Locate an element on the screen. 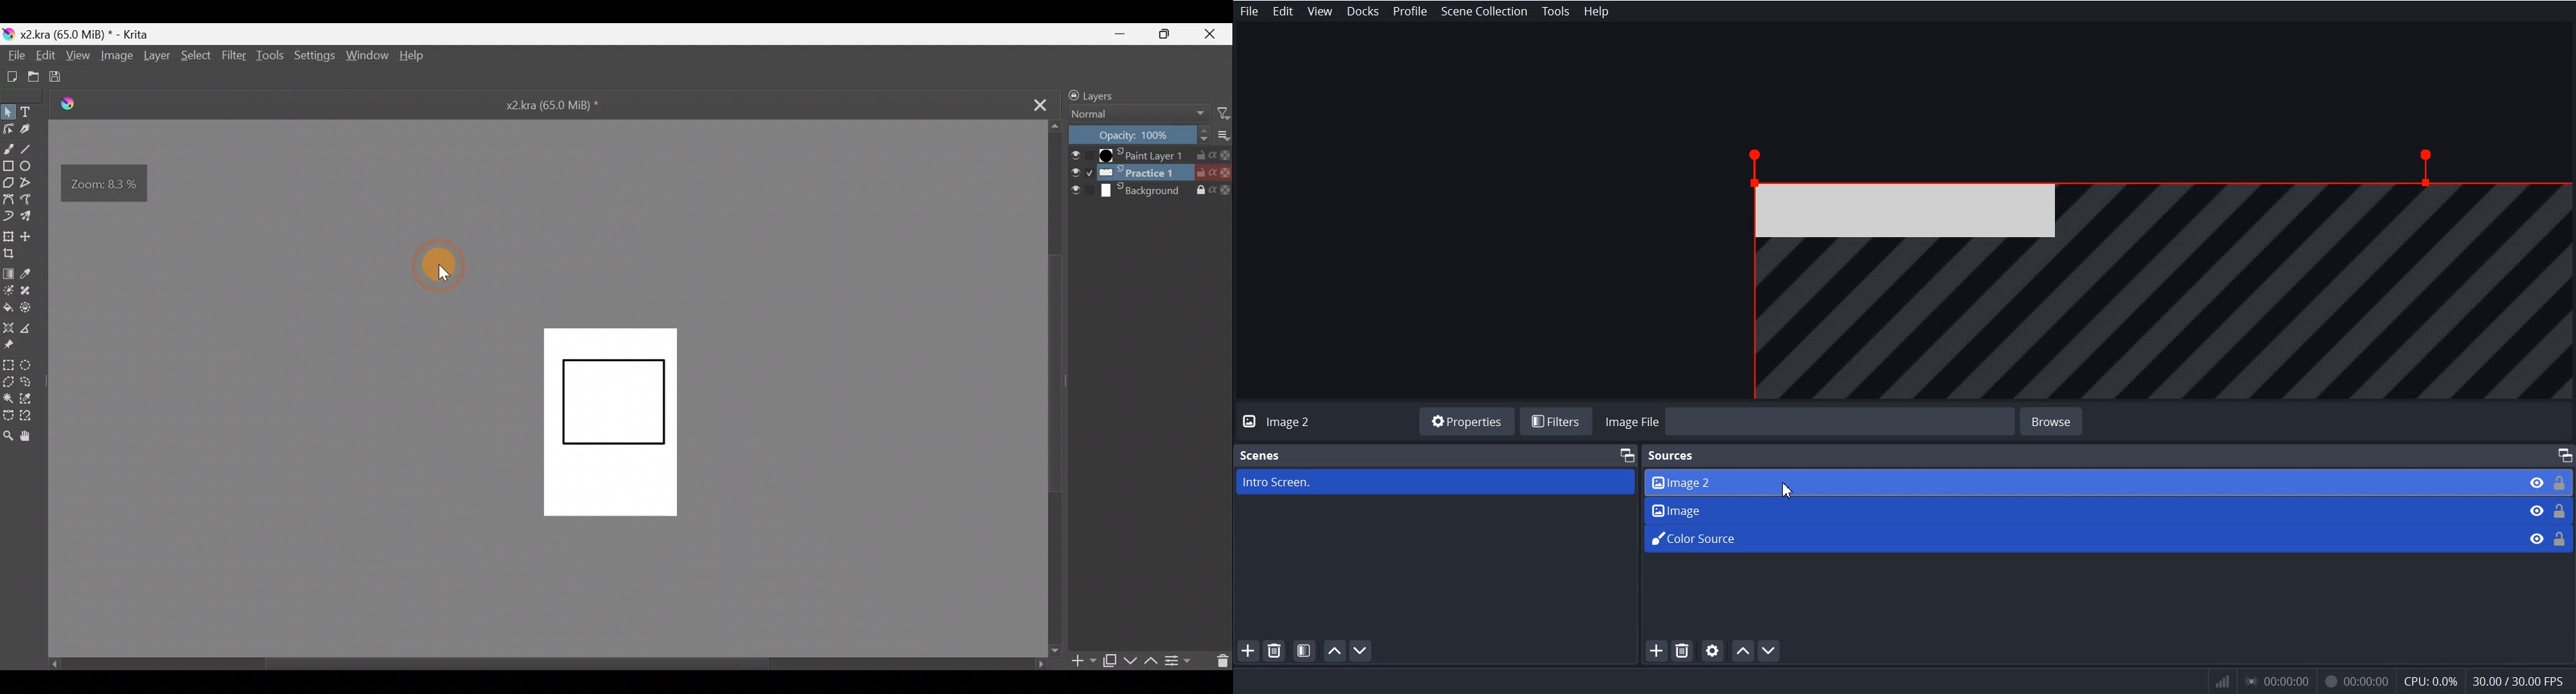 The image size is (2576, 700). Lock is located at coordinates (2561, 509).